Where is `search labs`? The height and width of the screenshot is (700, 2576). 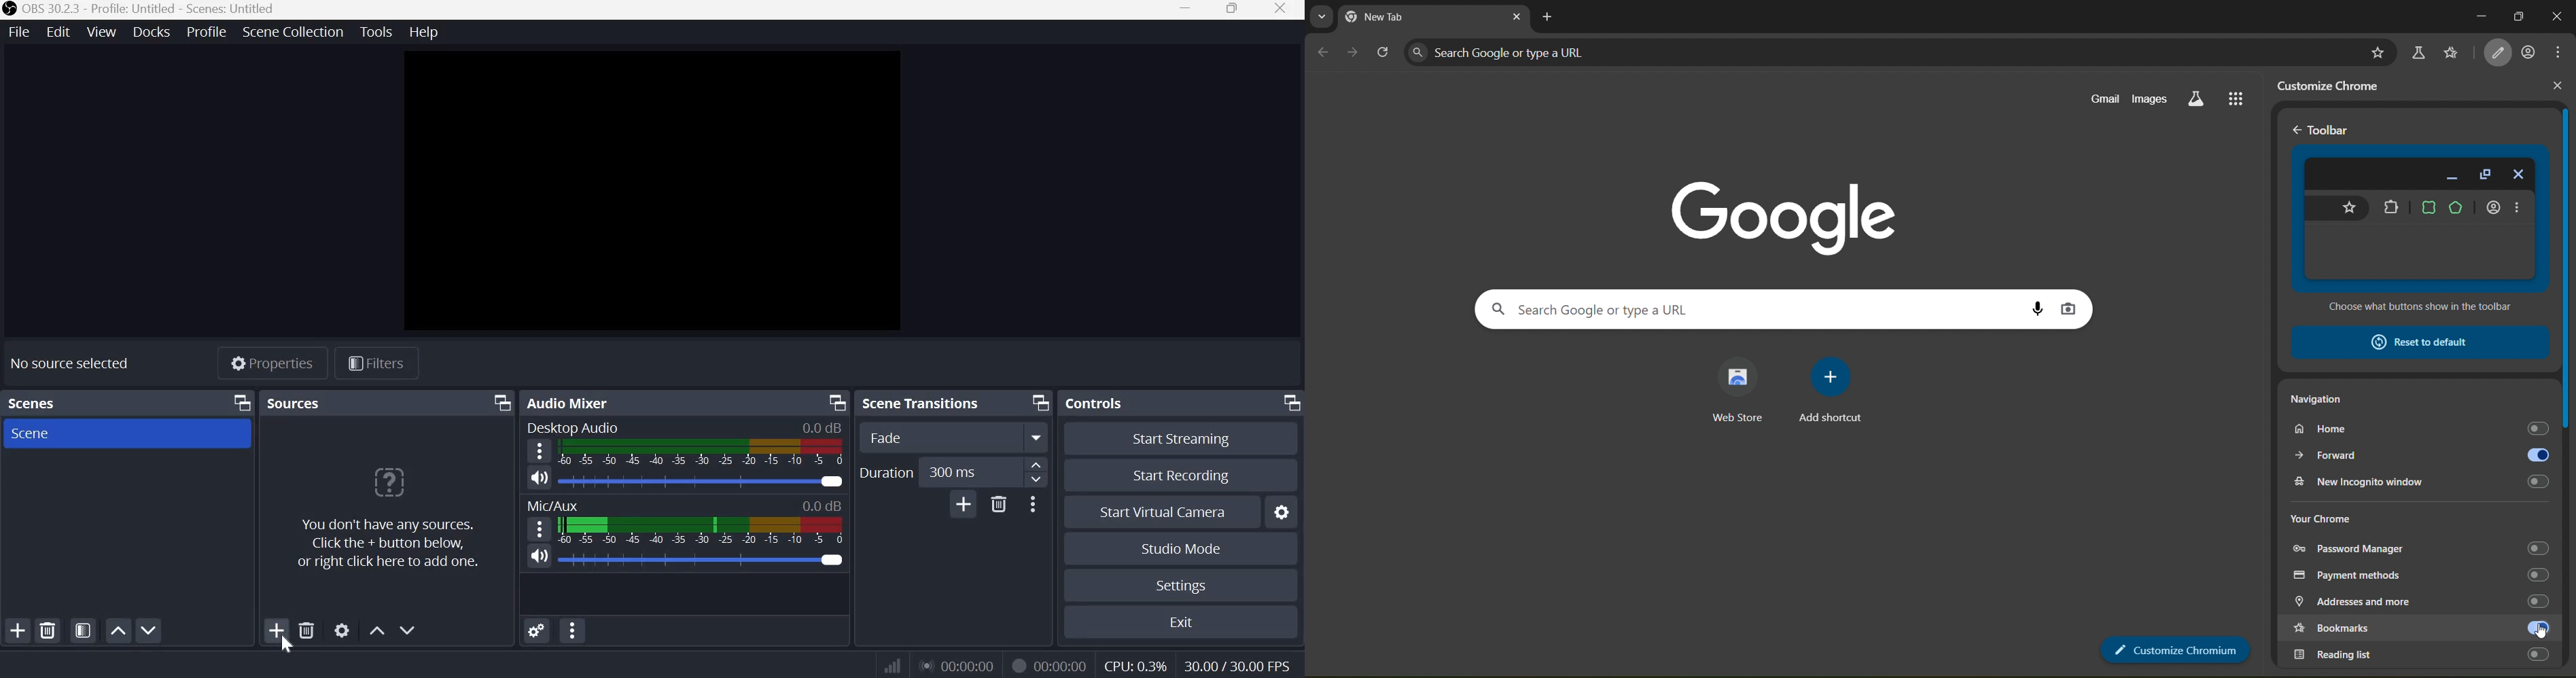 search labs is located at coordinates (2196, 100).